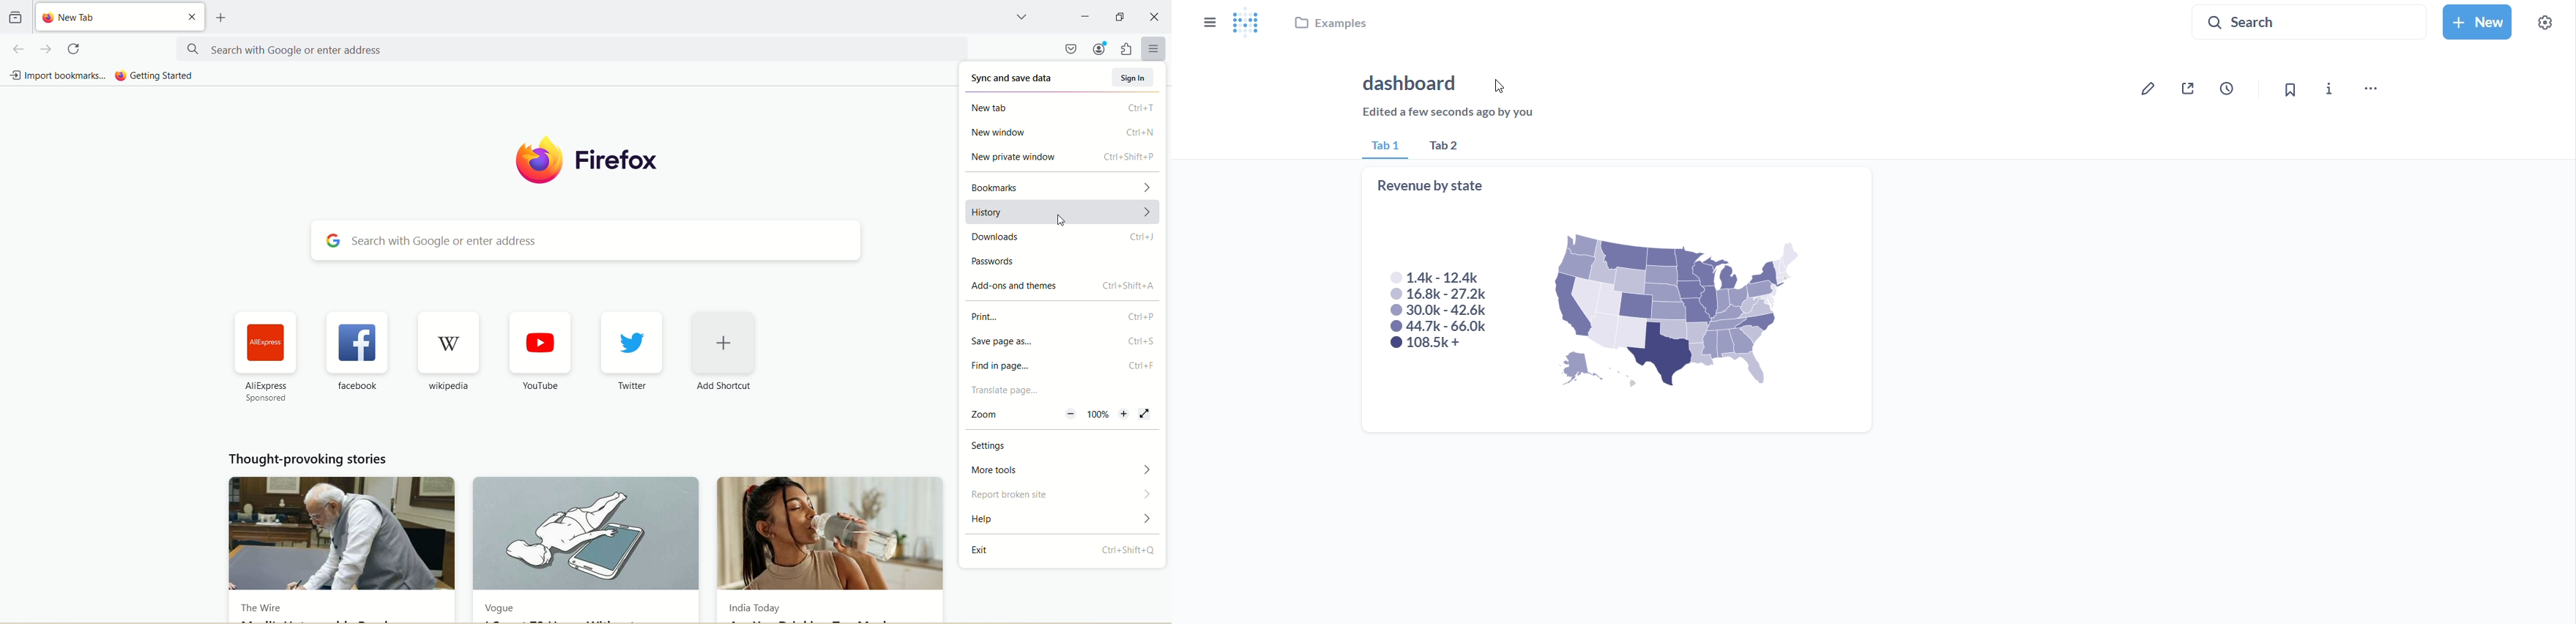 The image size is (2576, 644). I want to click on close, so click(192, 16).